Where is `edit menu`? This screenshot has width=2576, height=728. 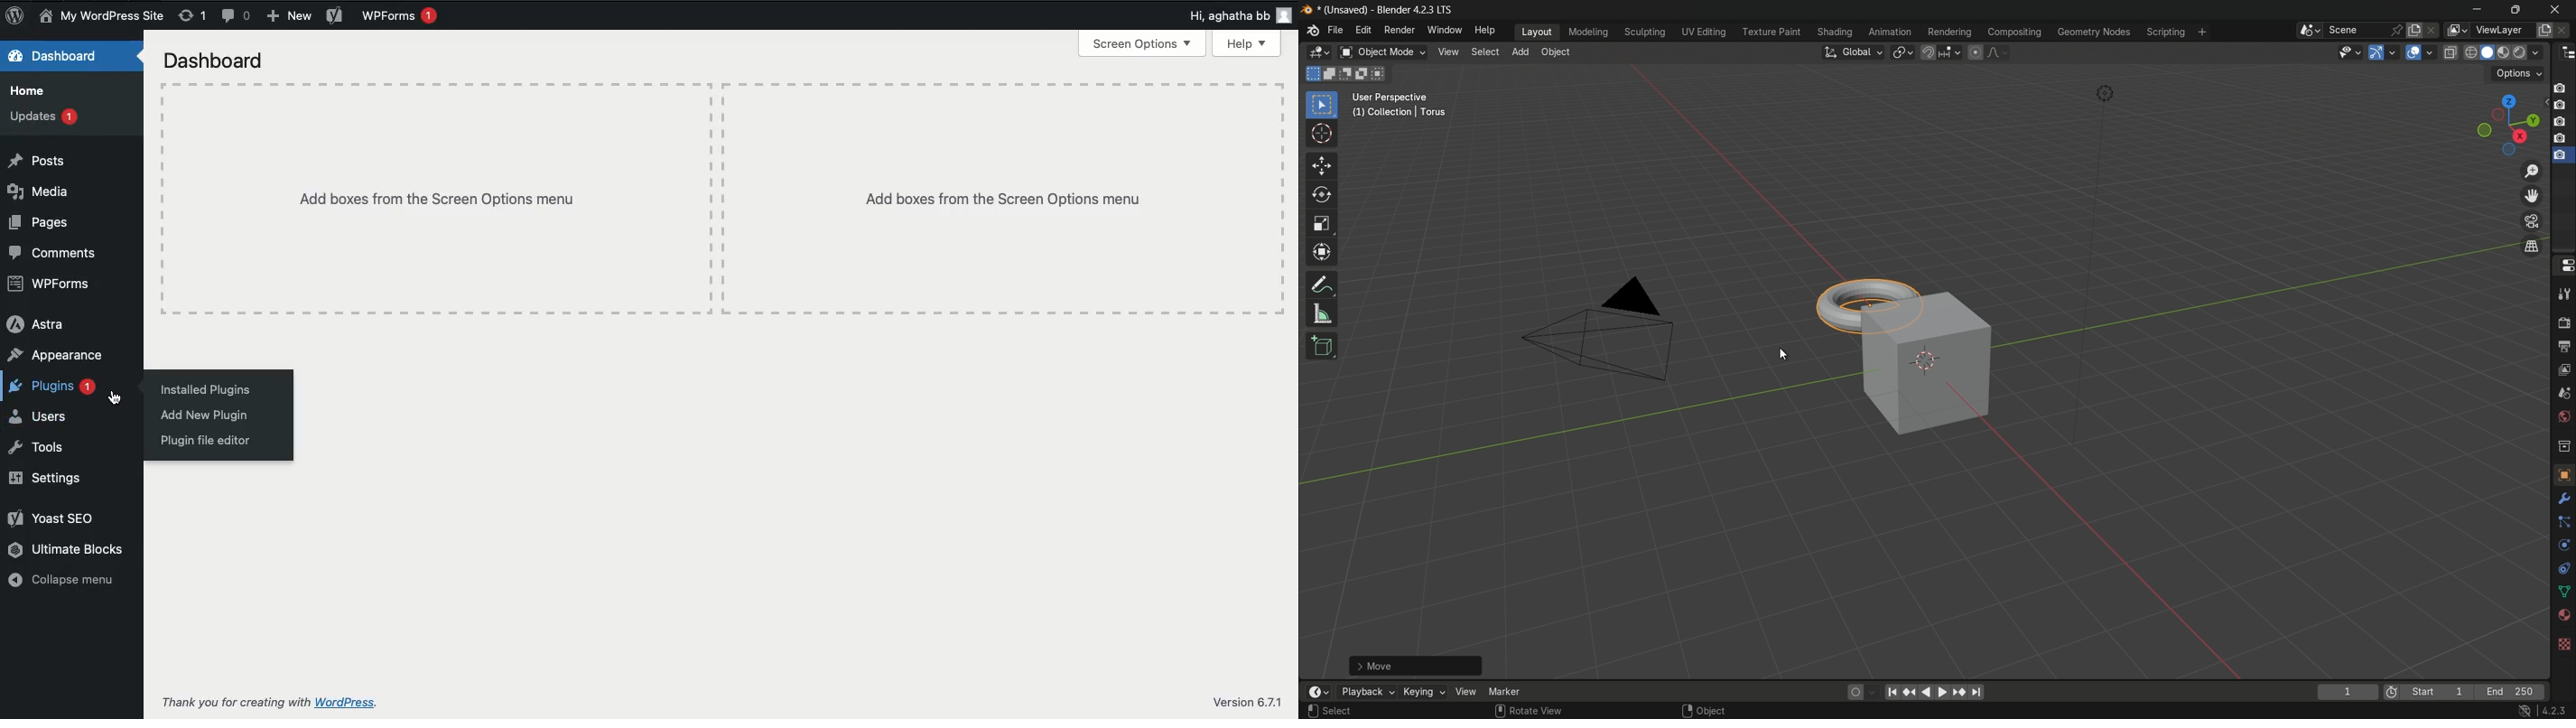 edit menu is located at coordinates (1362, 29).